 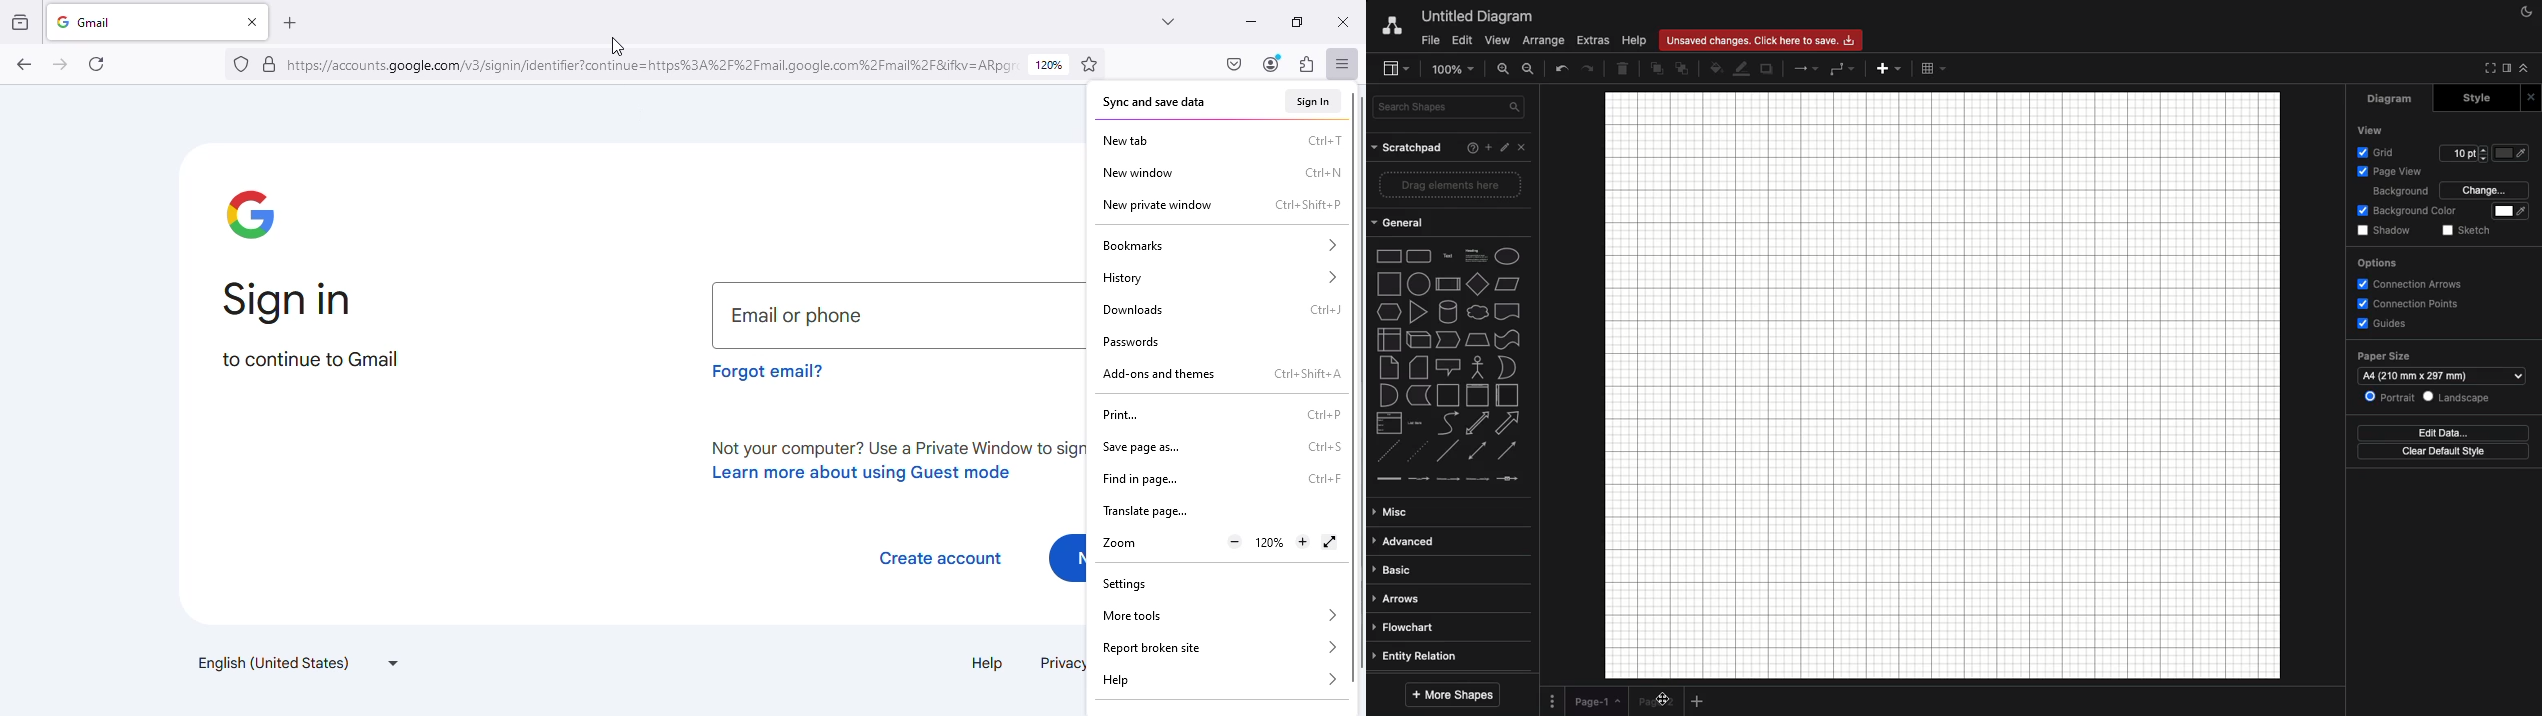 I want to click on To front, so click(x=1659, y=68).